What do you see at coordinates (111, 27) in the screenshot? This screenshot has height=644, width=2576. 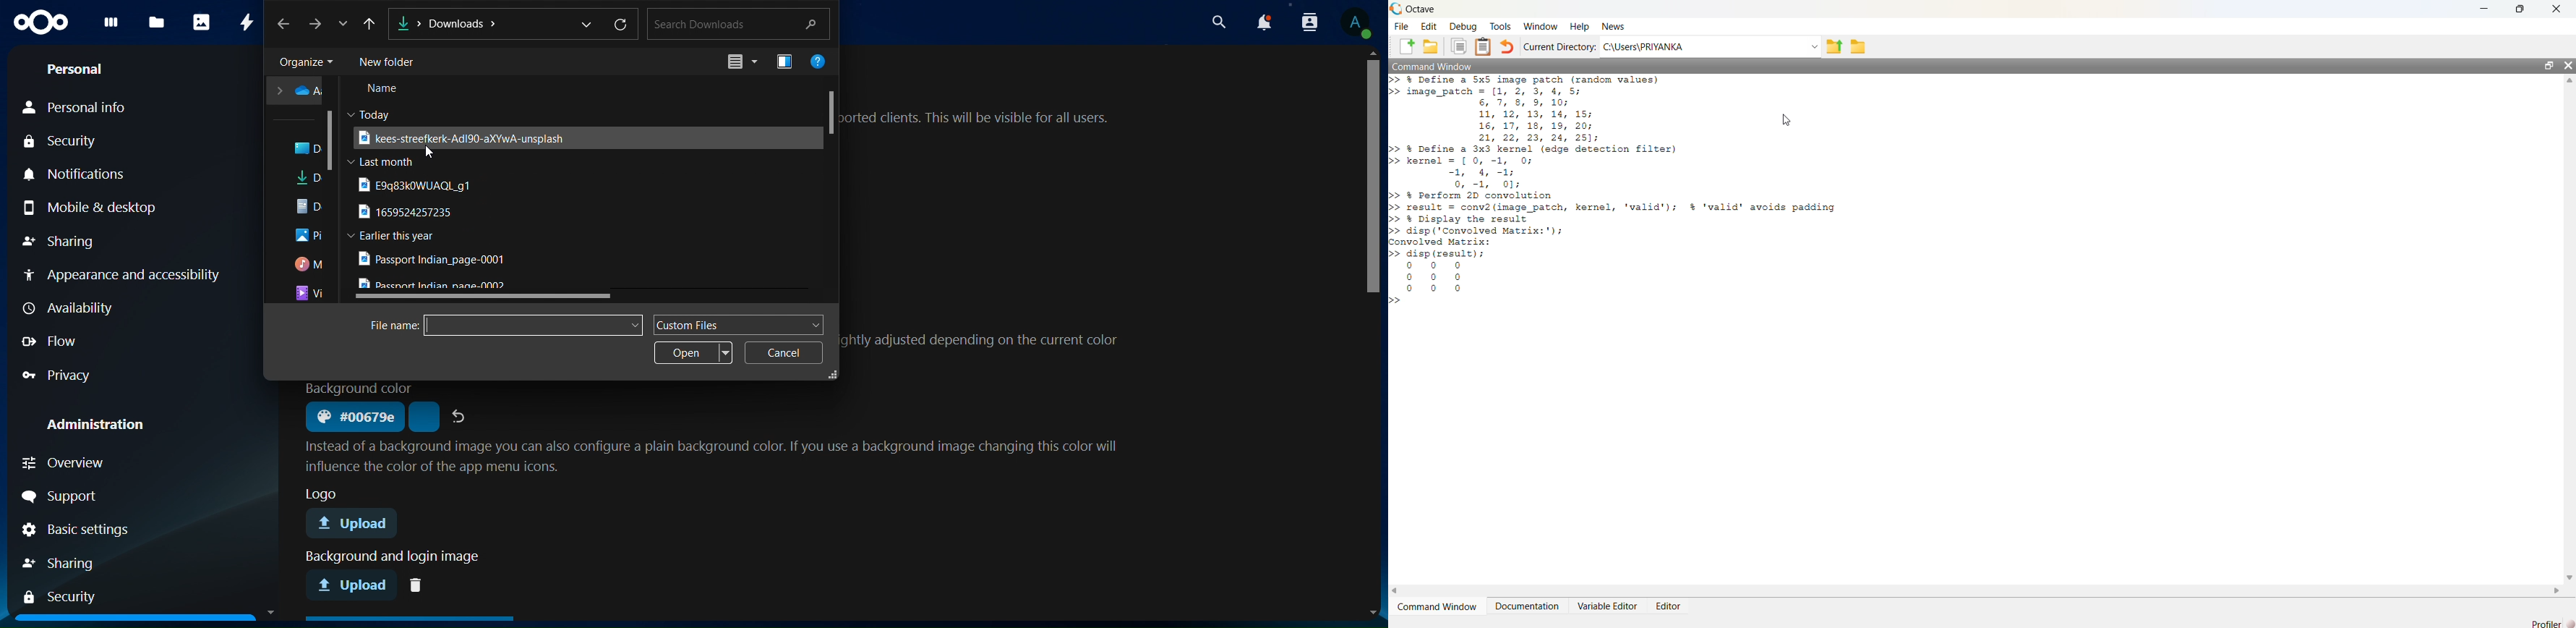 I see `dashboard` at bounding box center [111, 27].